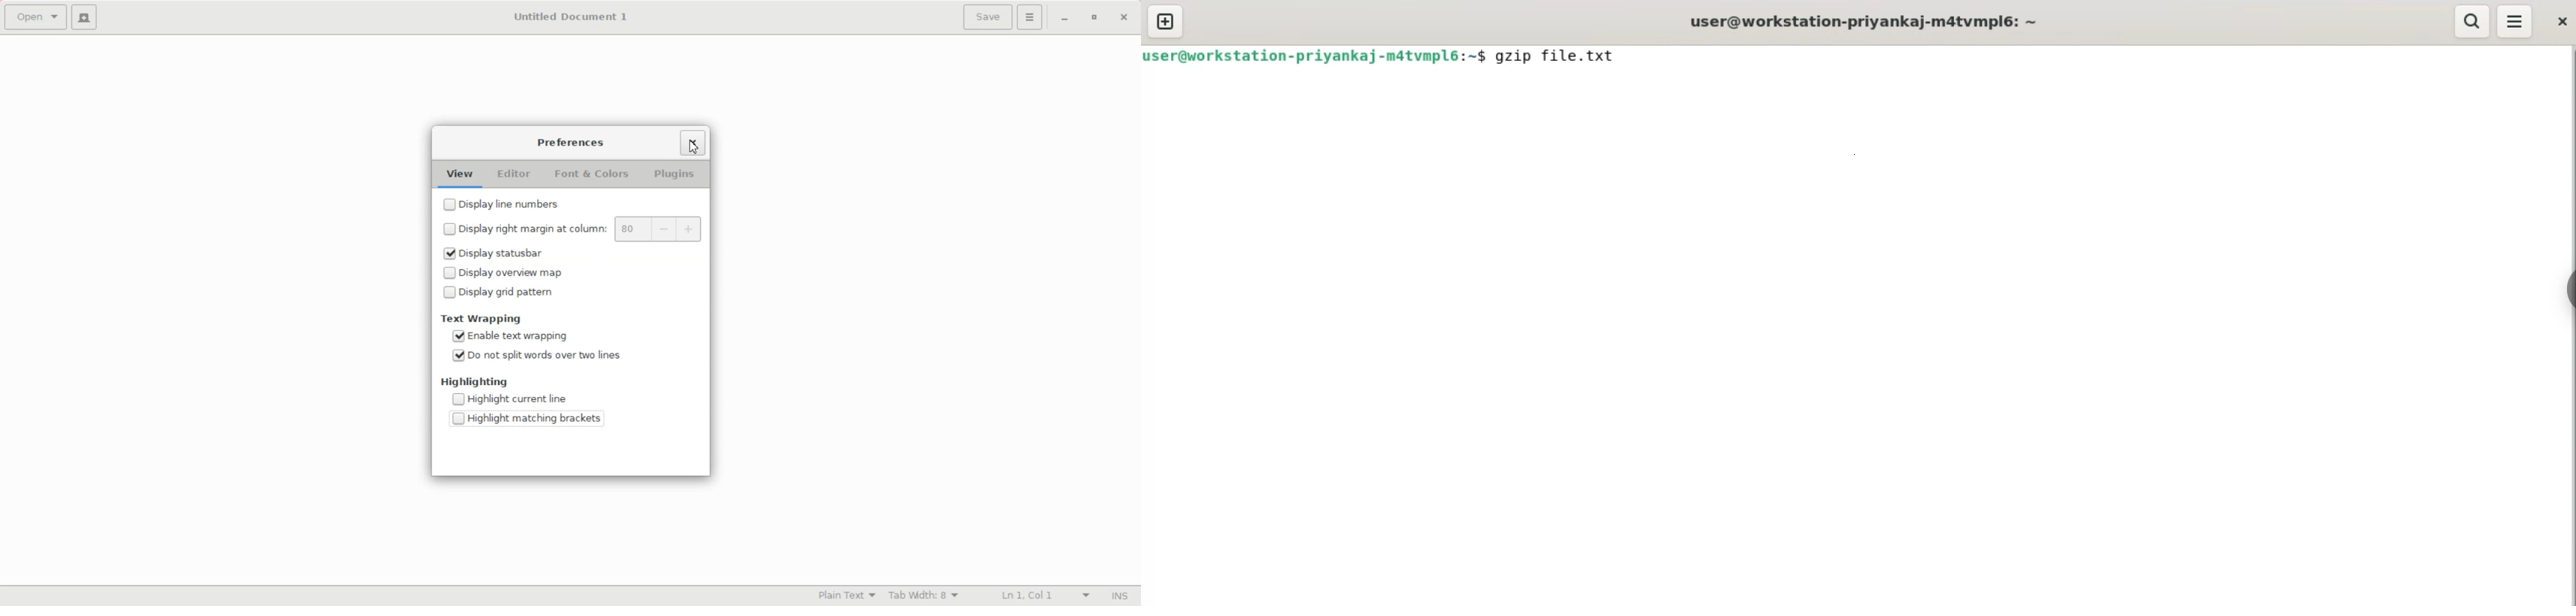 Image resolution: width=2576 pixels, height=616 pixels. What do you see at coordinates (1035, 596) in the screenshot?
I see `Line Column` at bounding box center [1035, 596].